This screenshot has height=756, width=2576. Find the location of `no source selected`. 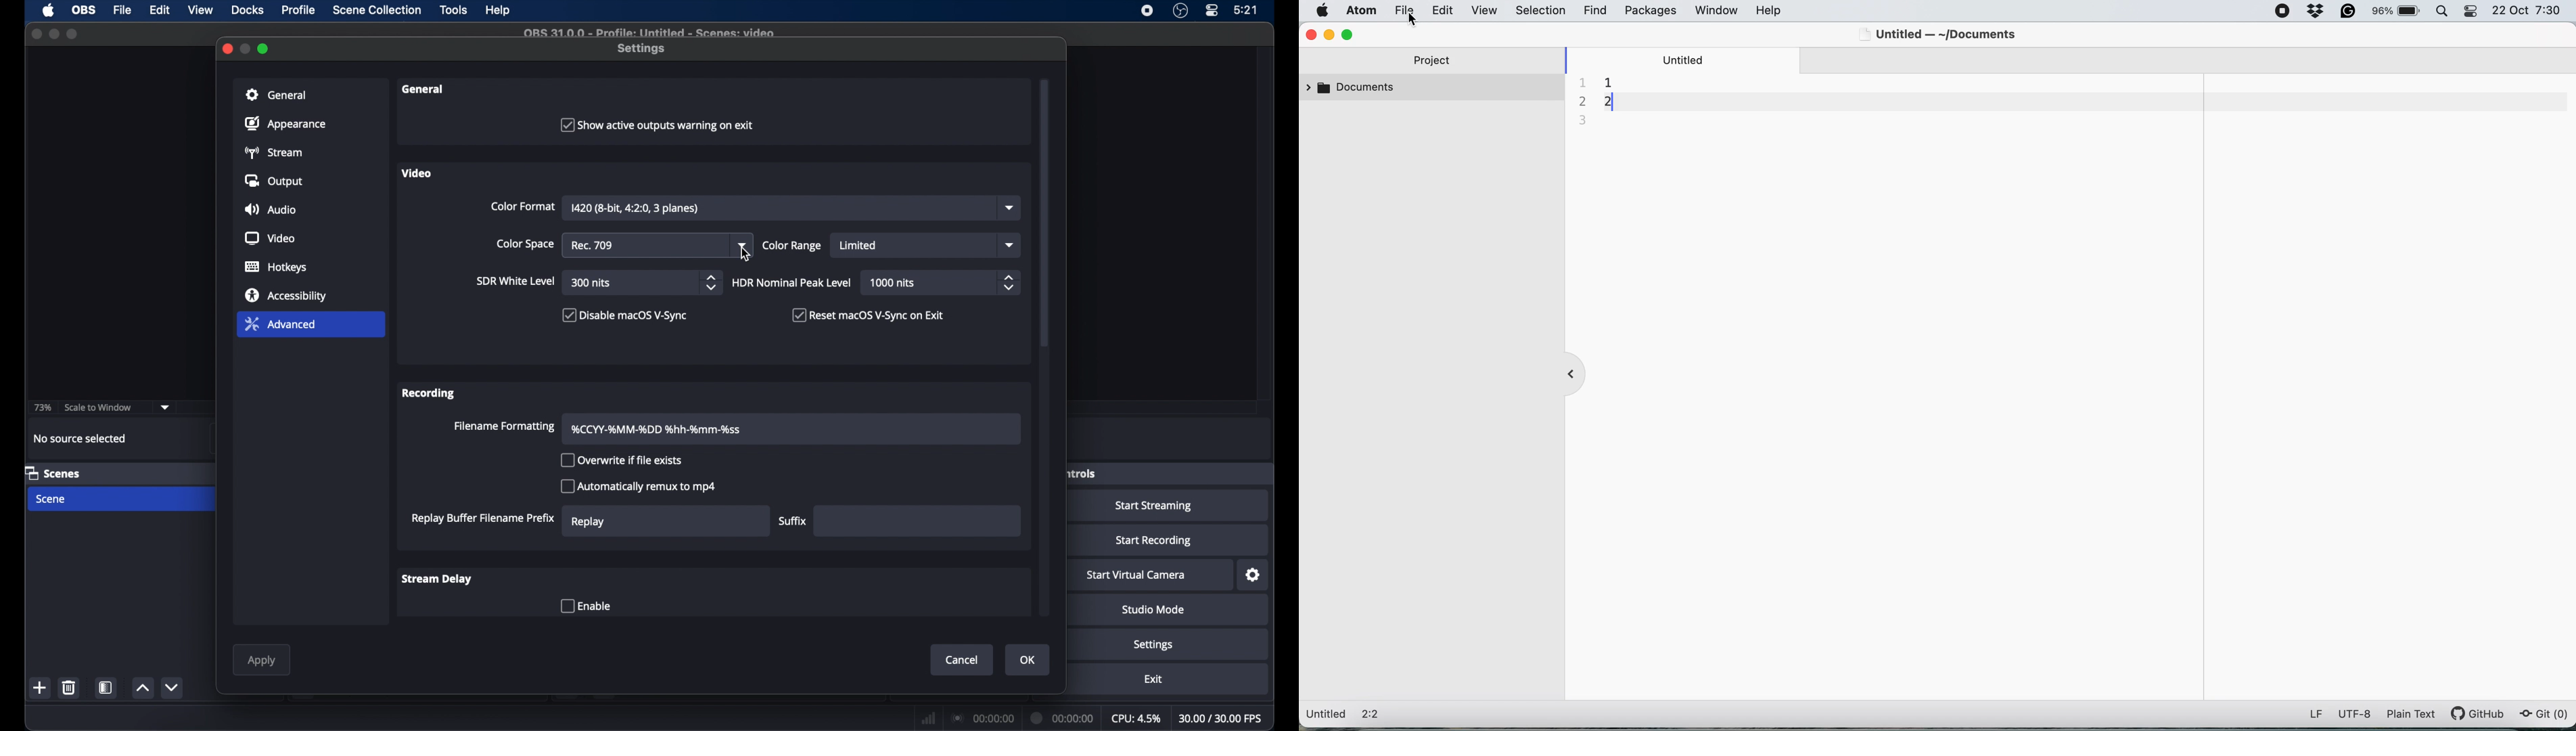

no source selected is located at coordinates (78, 438).